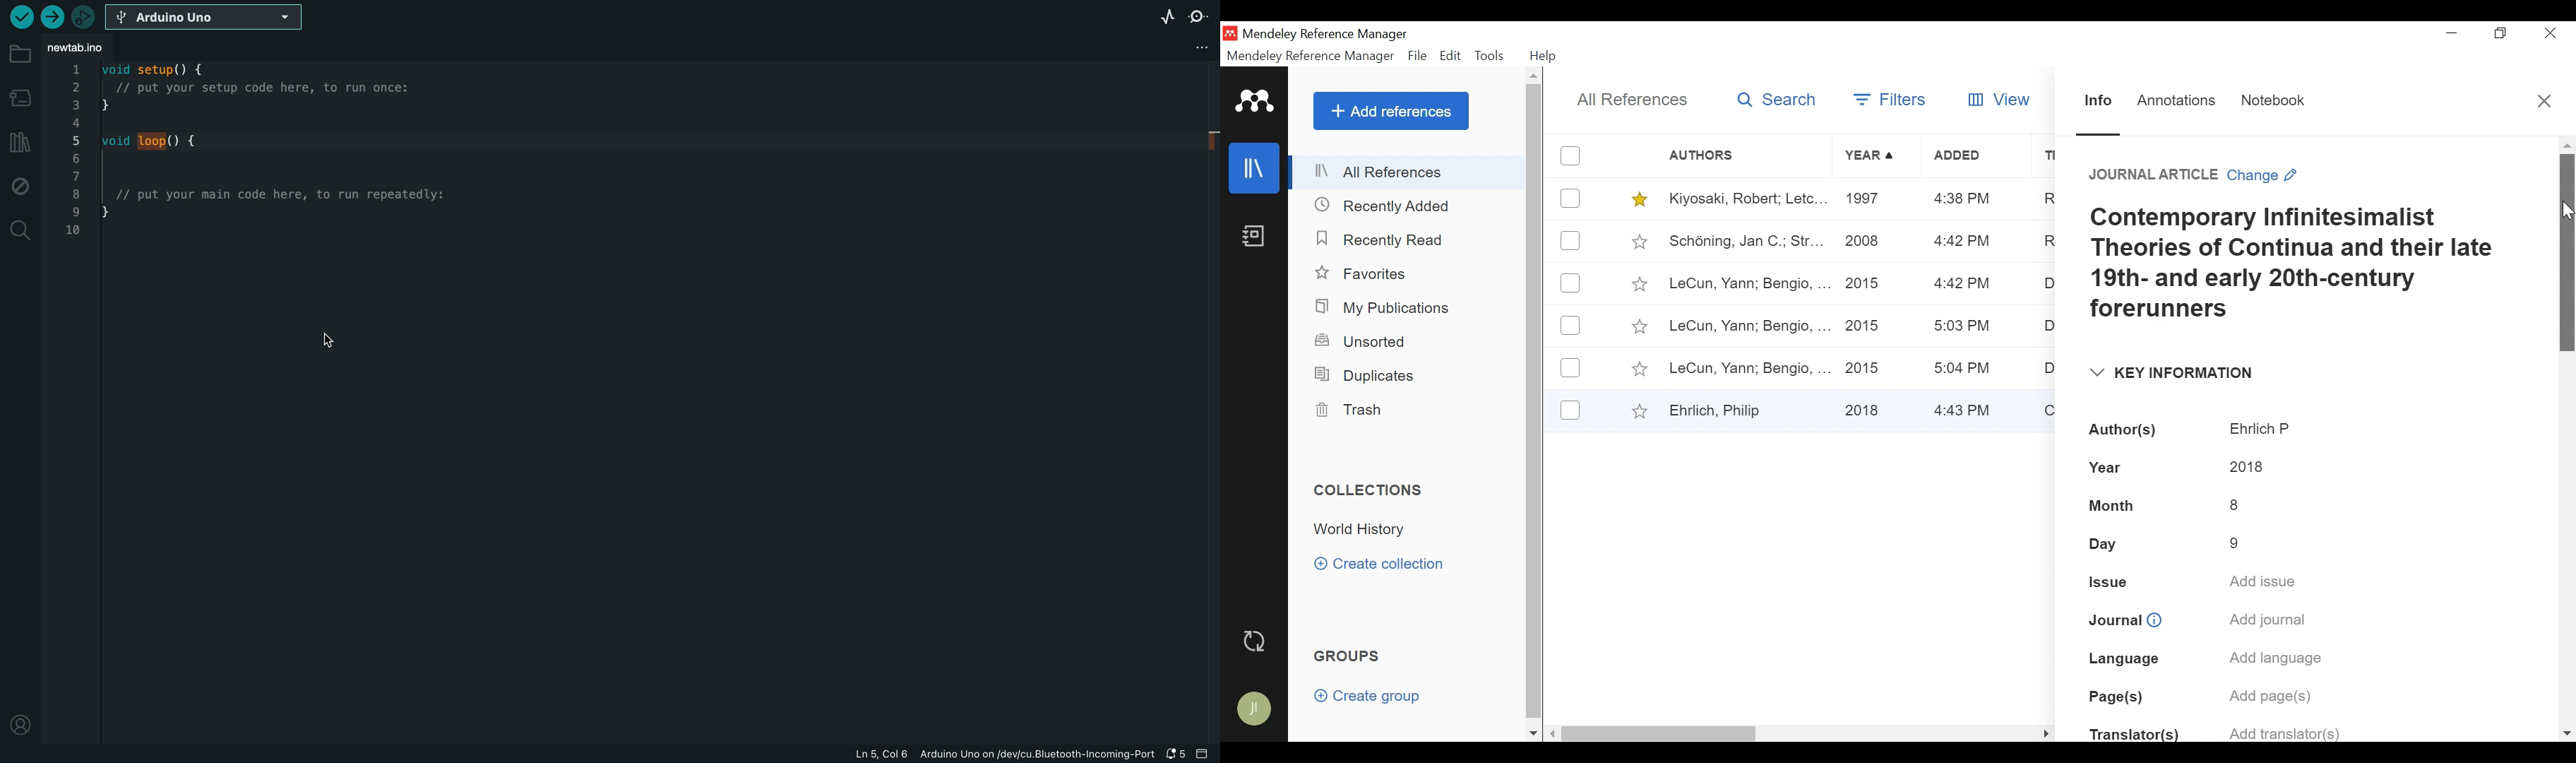 The height and width of the screenshot is (784, 2576). What do you see at coordinates (1361, 376) in the screenshot?
I see `Duplicates` at bounding box center [1361, 376].